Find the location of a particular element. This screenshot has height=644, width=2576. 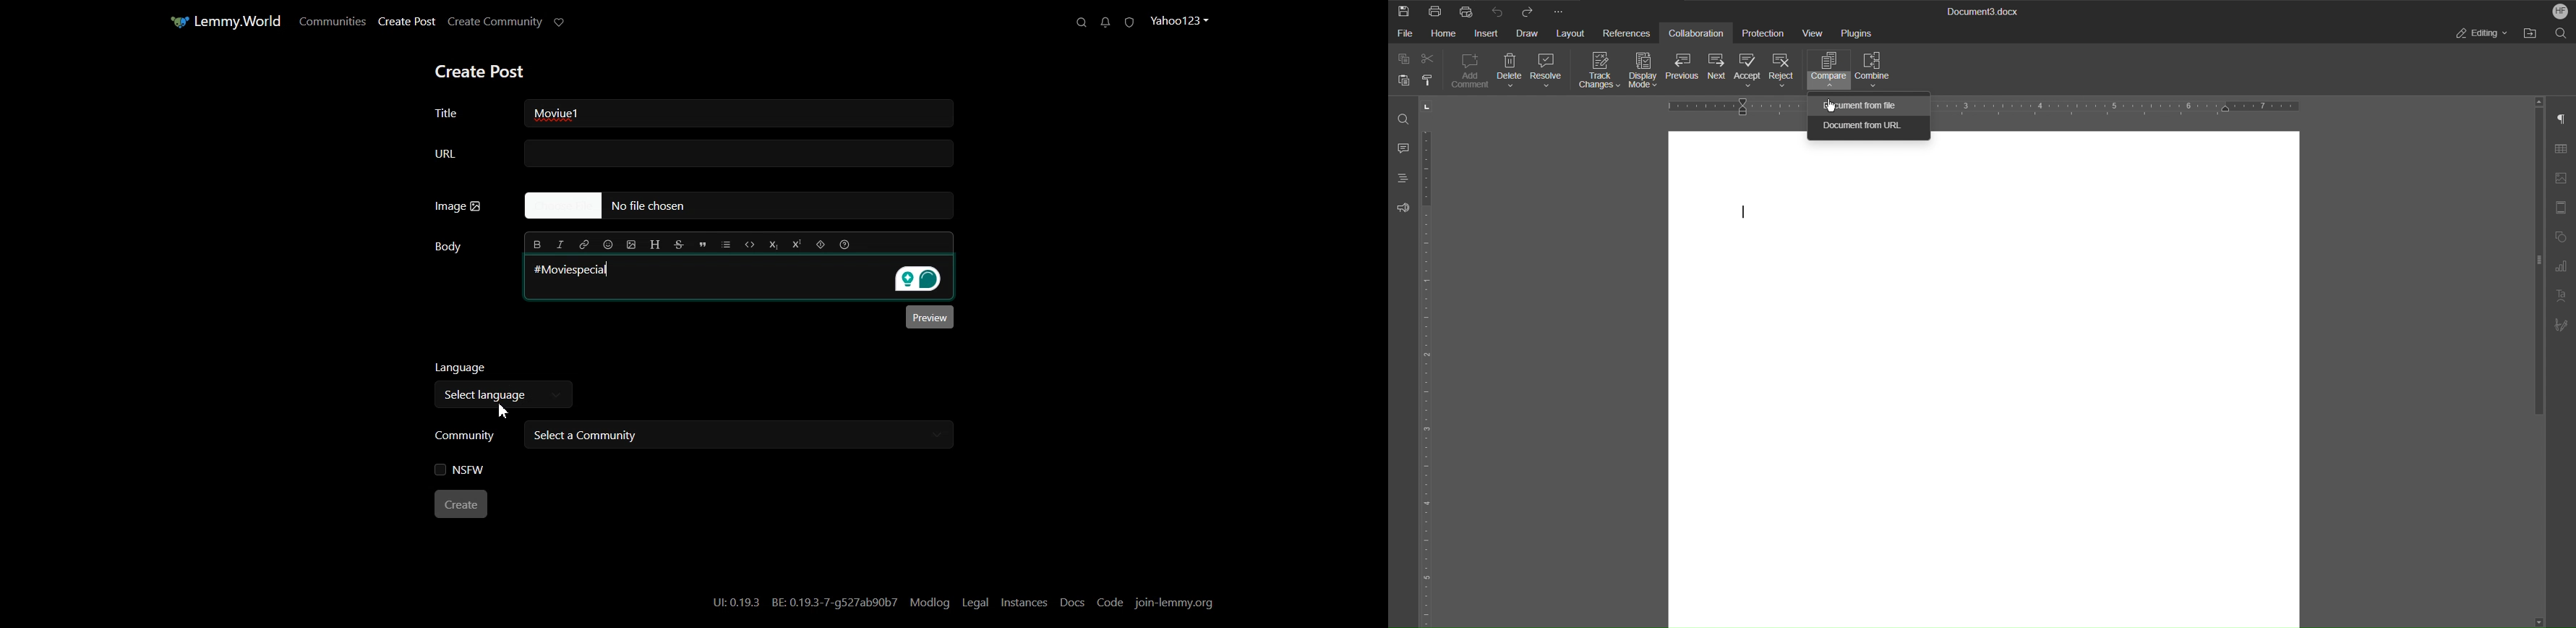

Insert is located at coordinates (1488, 36).